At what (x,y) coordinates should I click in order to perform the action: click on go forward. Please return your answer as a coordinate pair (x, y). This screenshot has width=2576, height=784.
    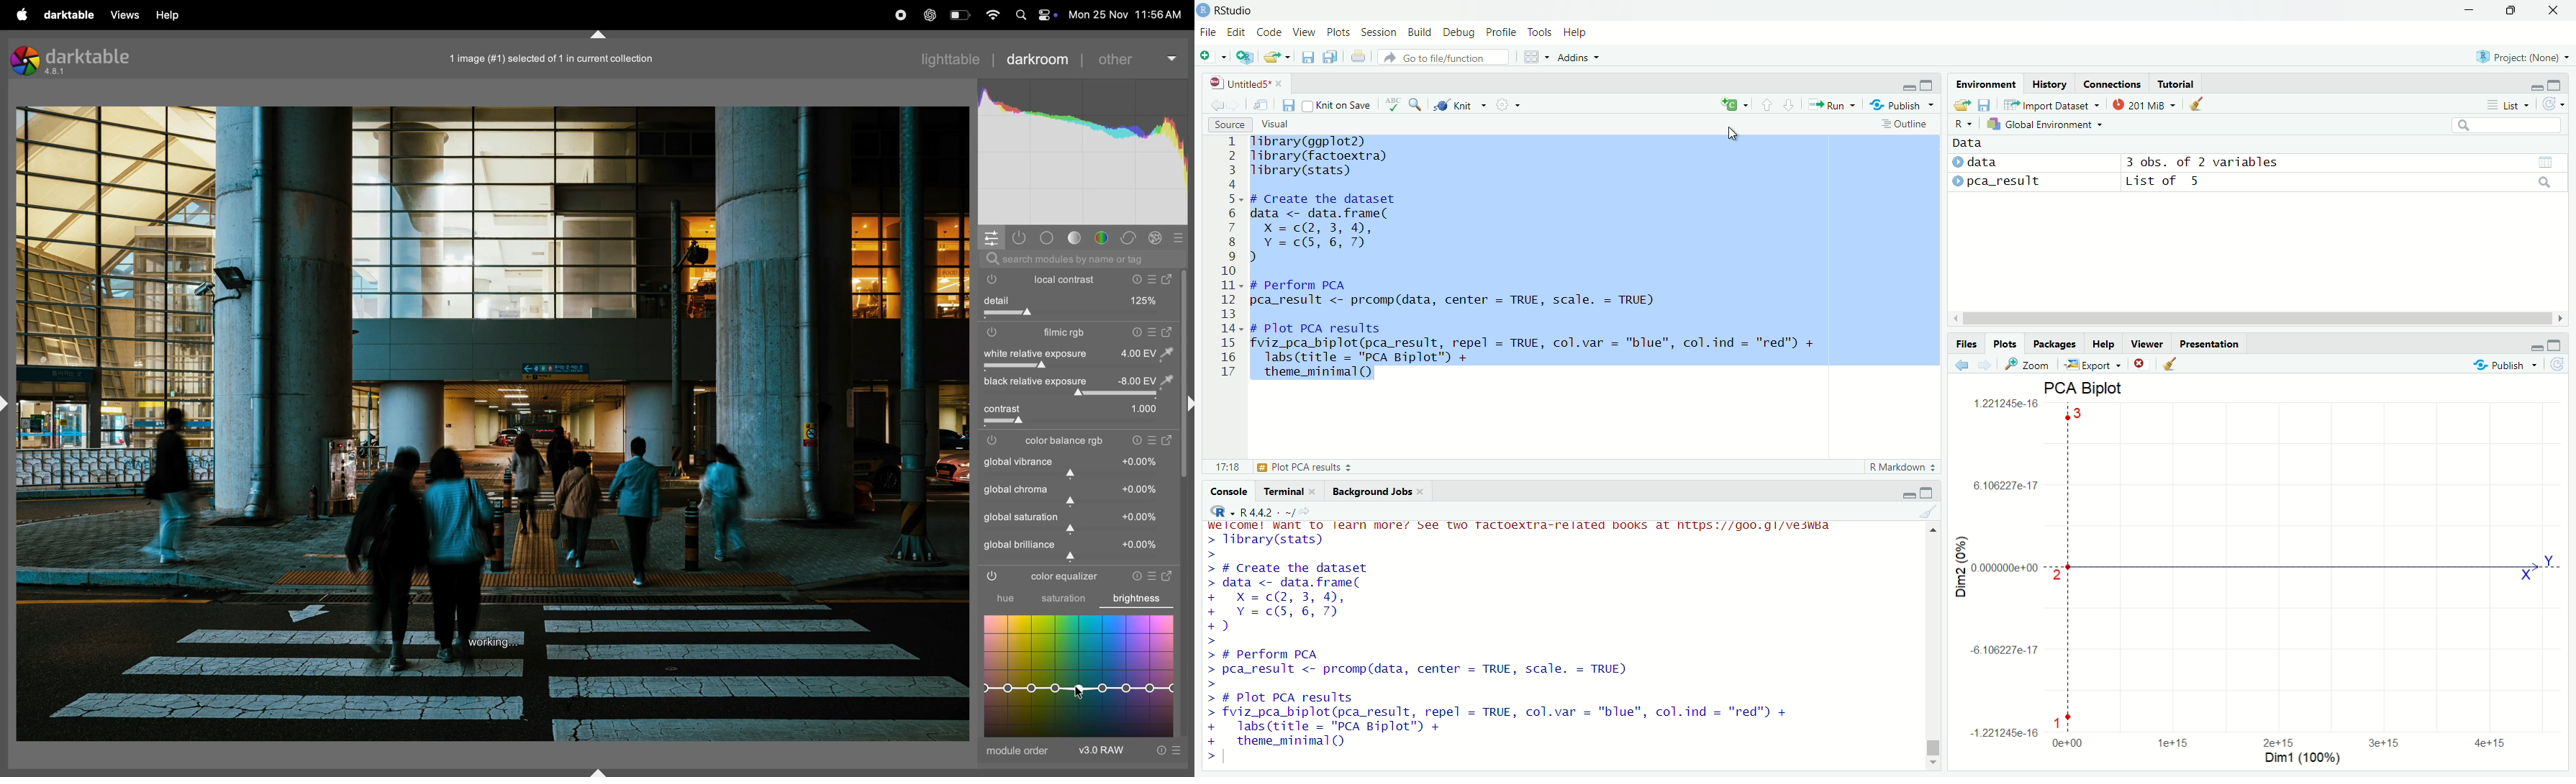
    Looking at the image, I should click on (1987, 364).